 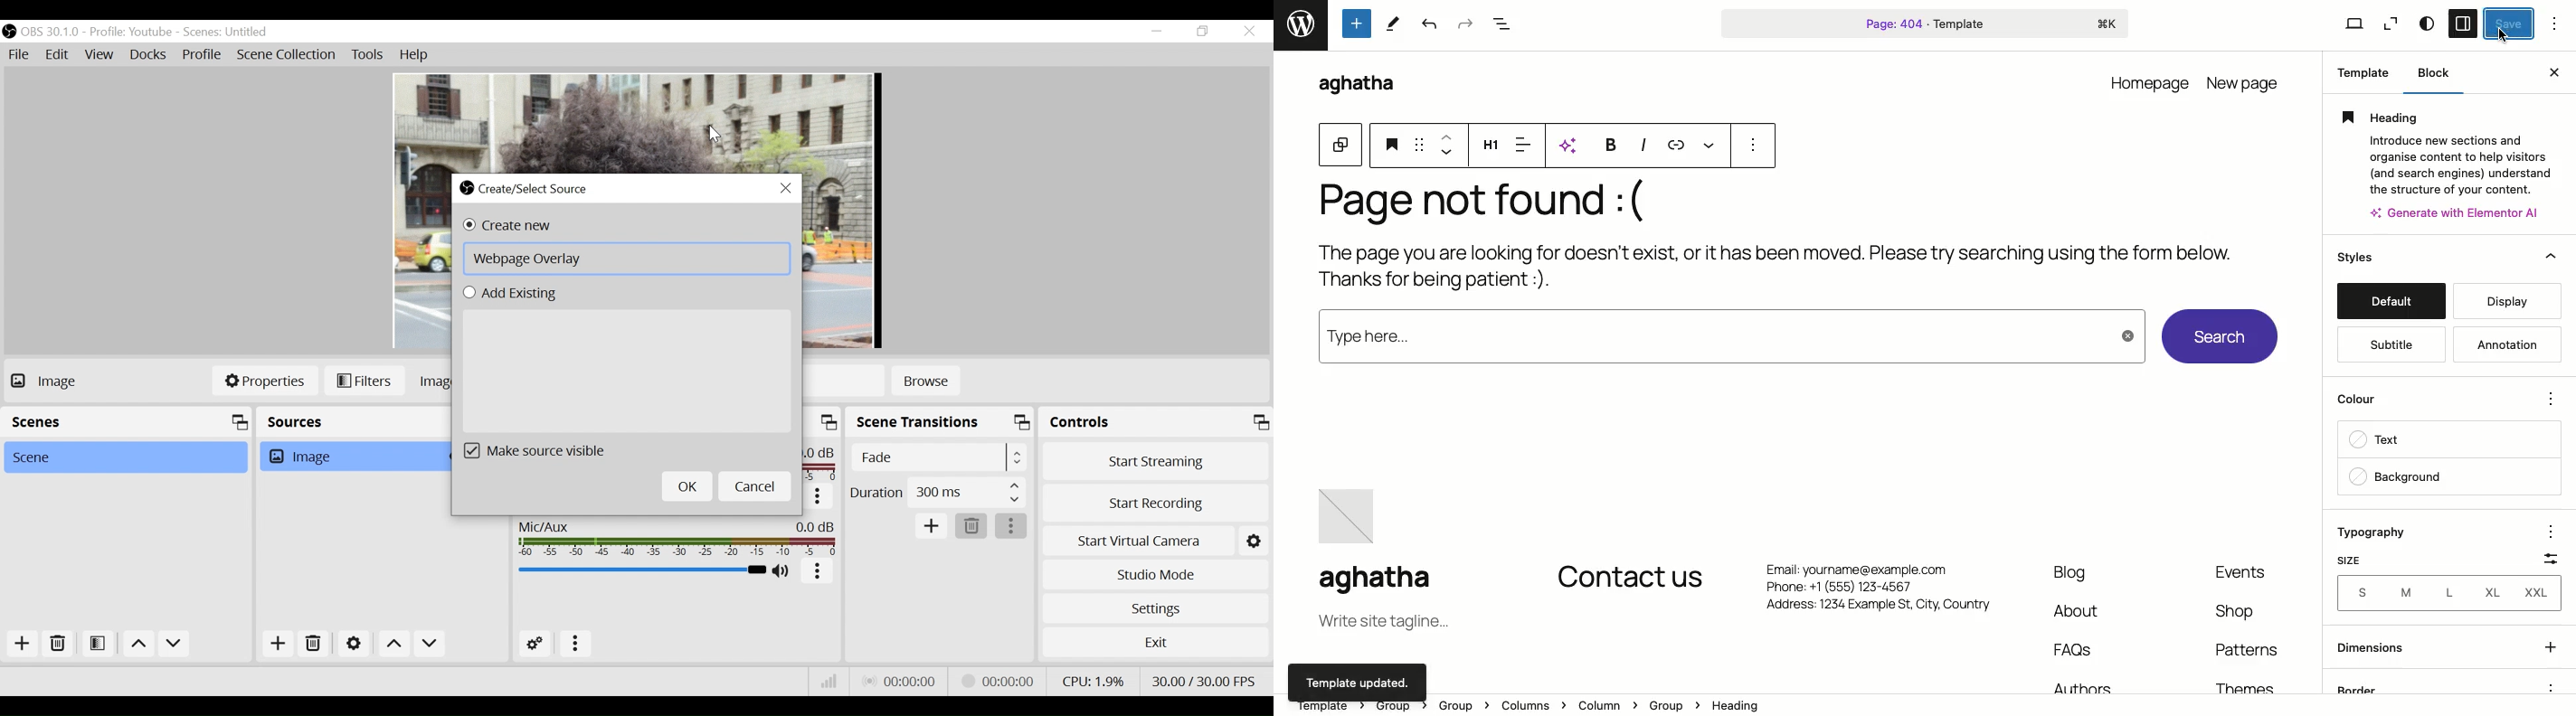 What do you see at coordinates (576, 644) in the screenshot?
I see `more options` at bounding box center [576, 644].